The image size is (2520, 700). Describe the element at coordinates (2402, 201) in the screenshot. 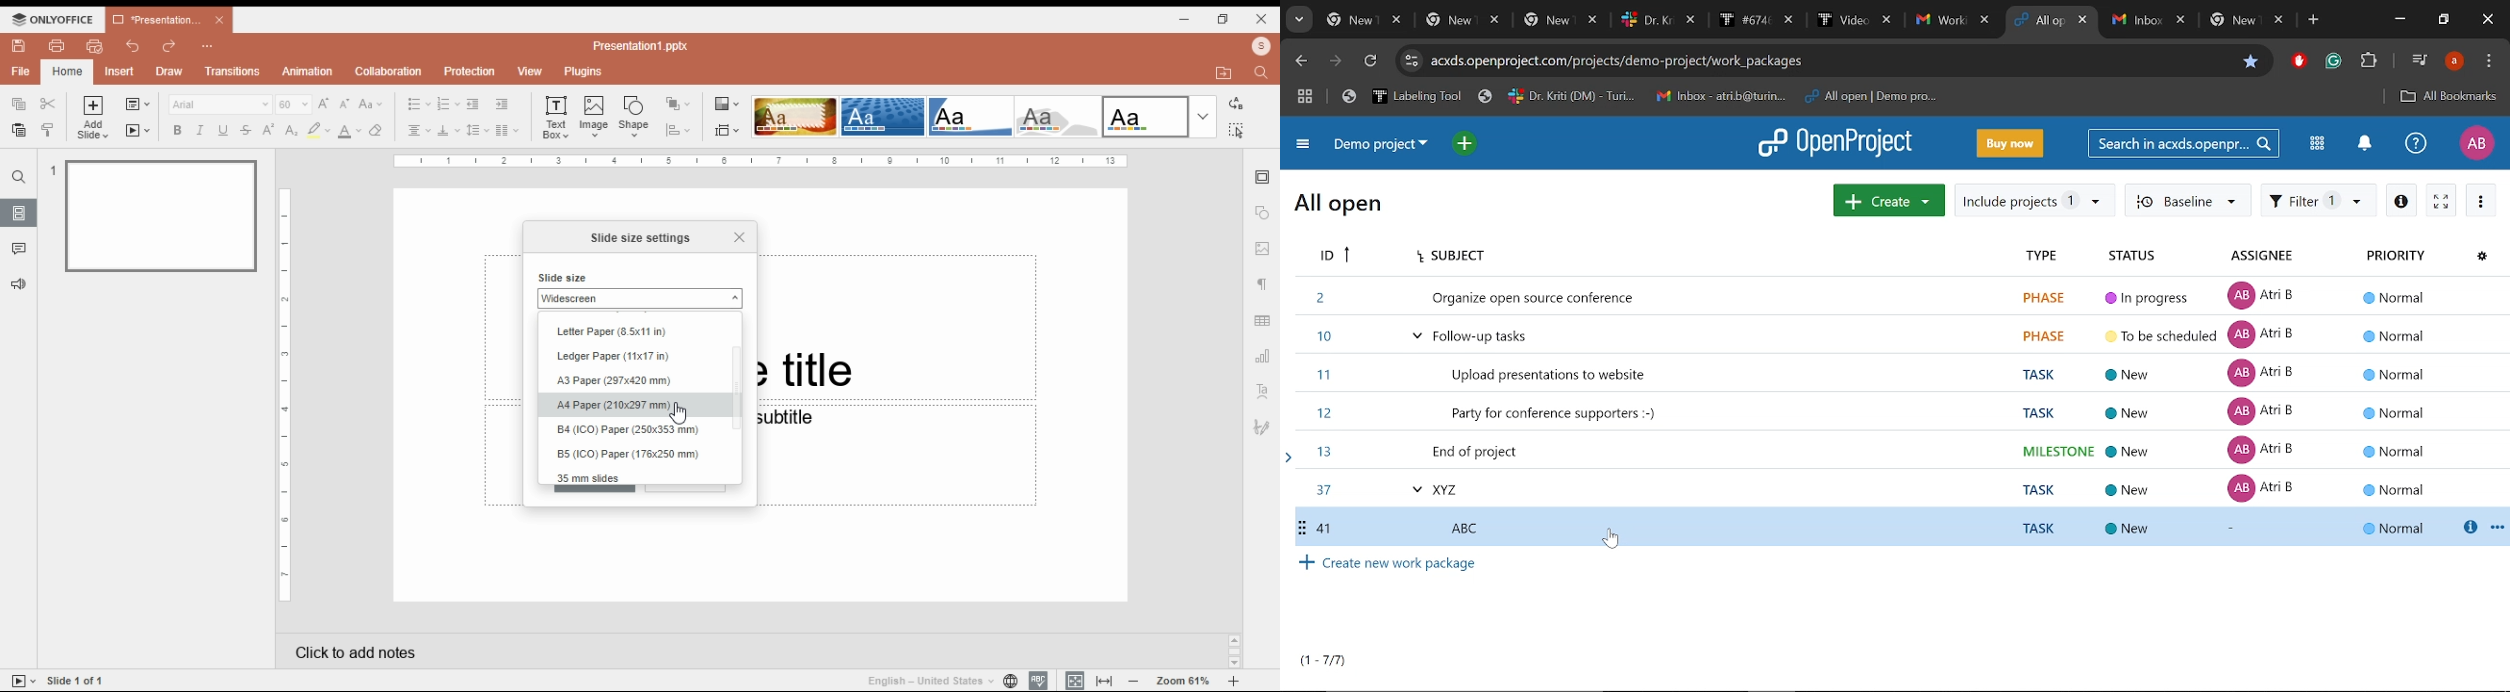

I see `Info` at that location.